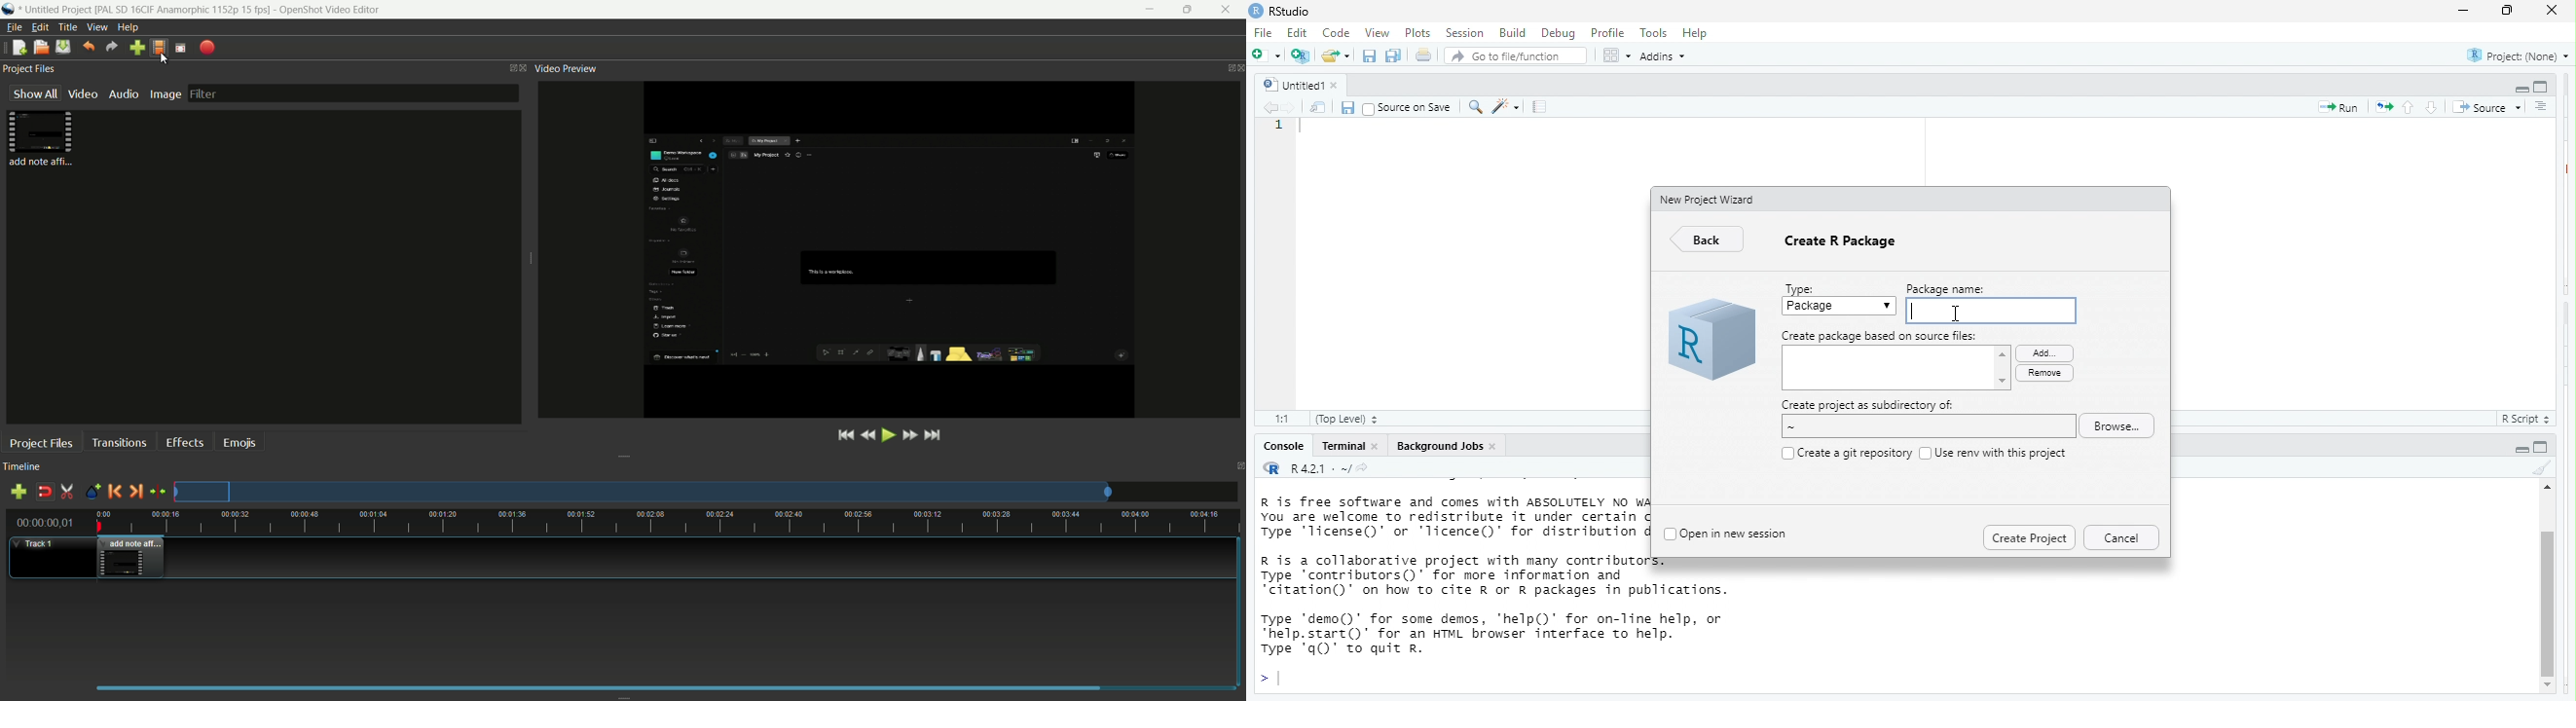 This screenshot has width=2576, height=728. Describe the element at coordinates (1669, 535) in the screenshot. I see `checkbox` at that location.